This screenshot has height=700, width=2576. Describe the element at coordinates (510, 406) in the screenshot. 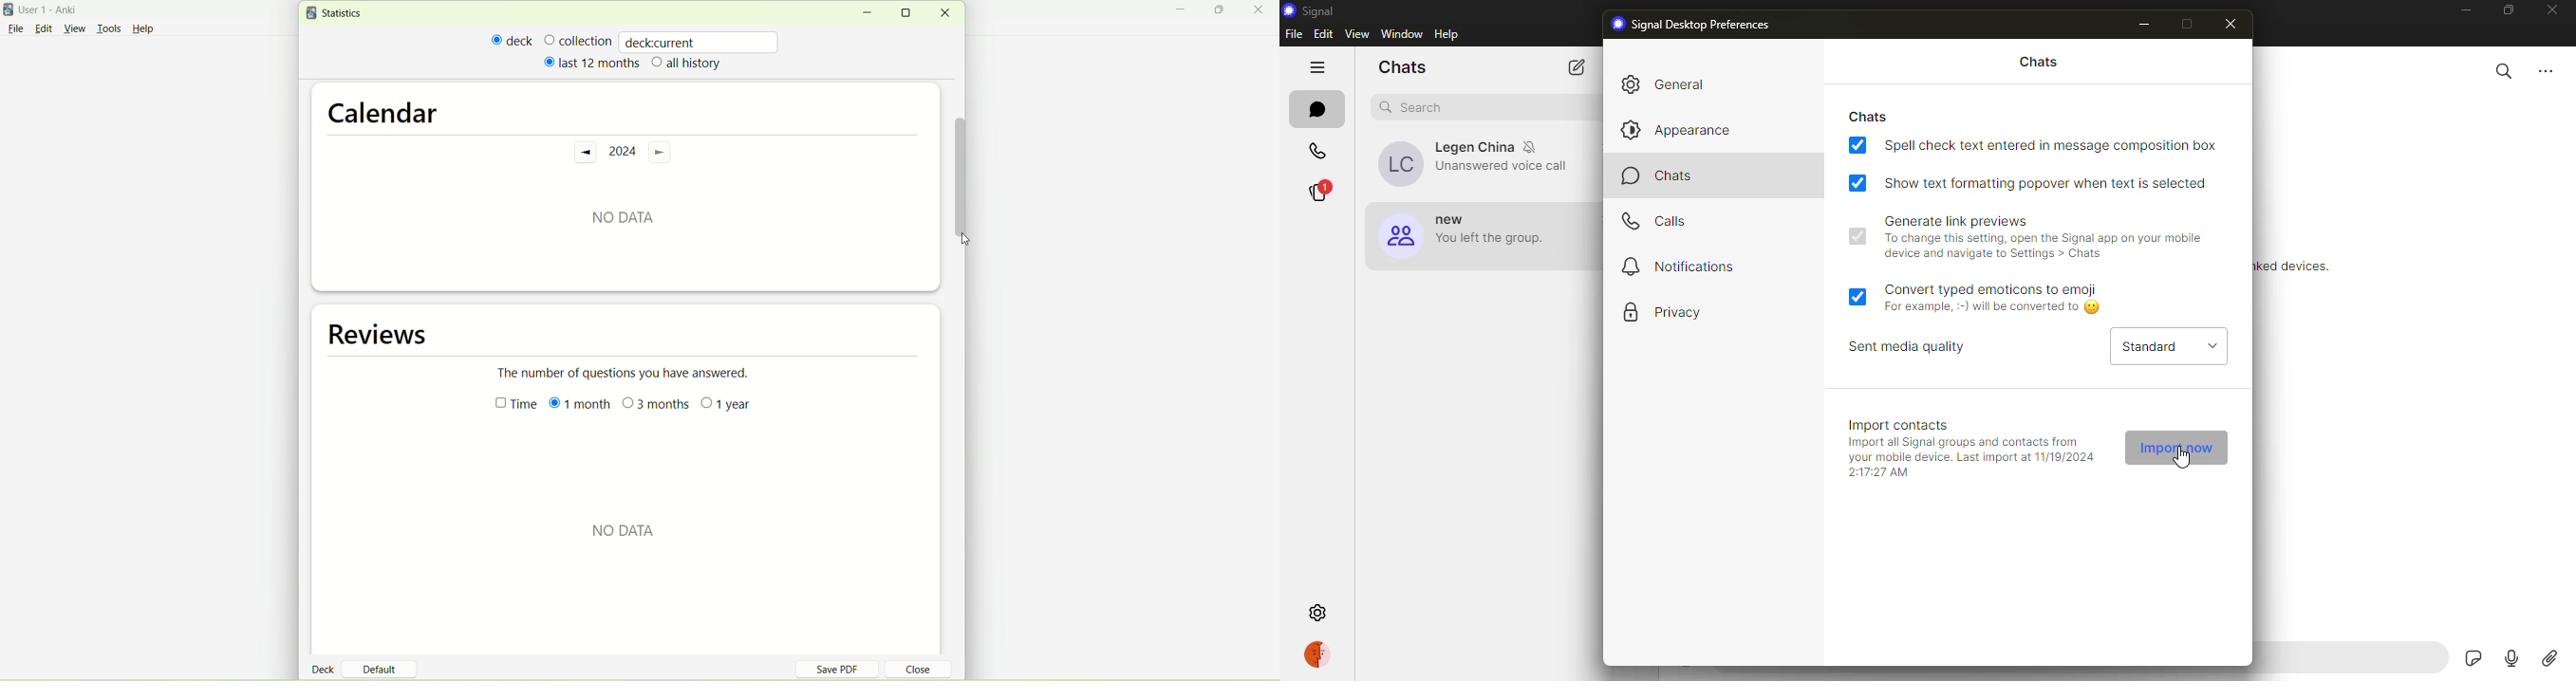

I see `time` at that location.